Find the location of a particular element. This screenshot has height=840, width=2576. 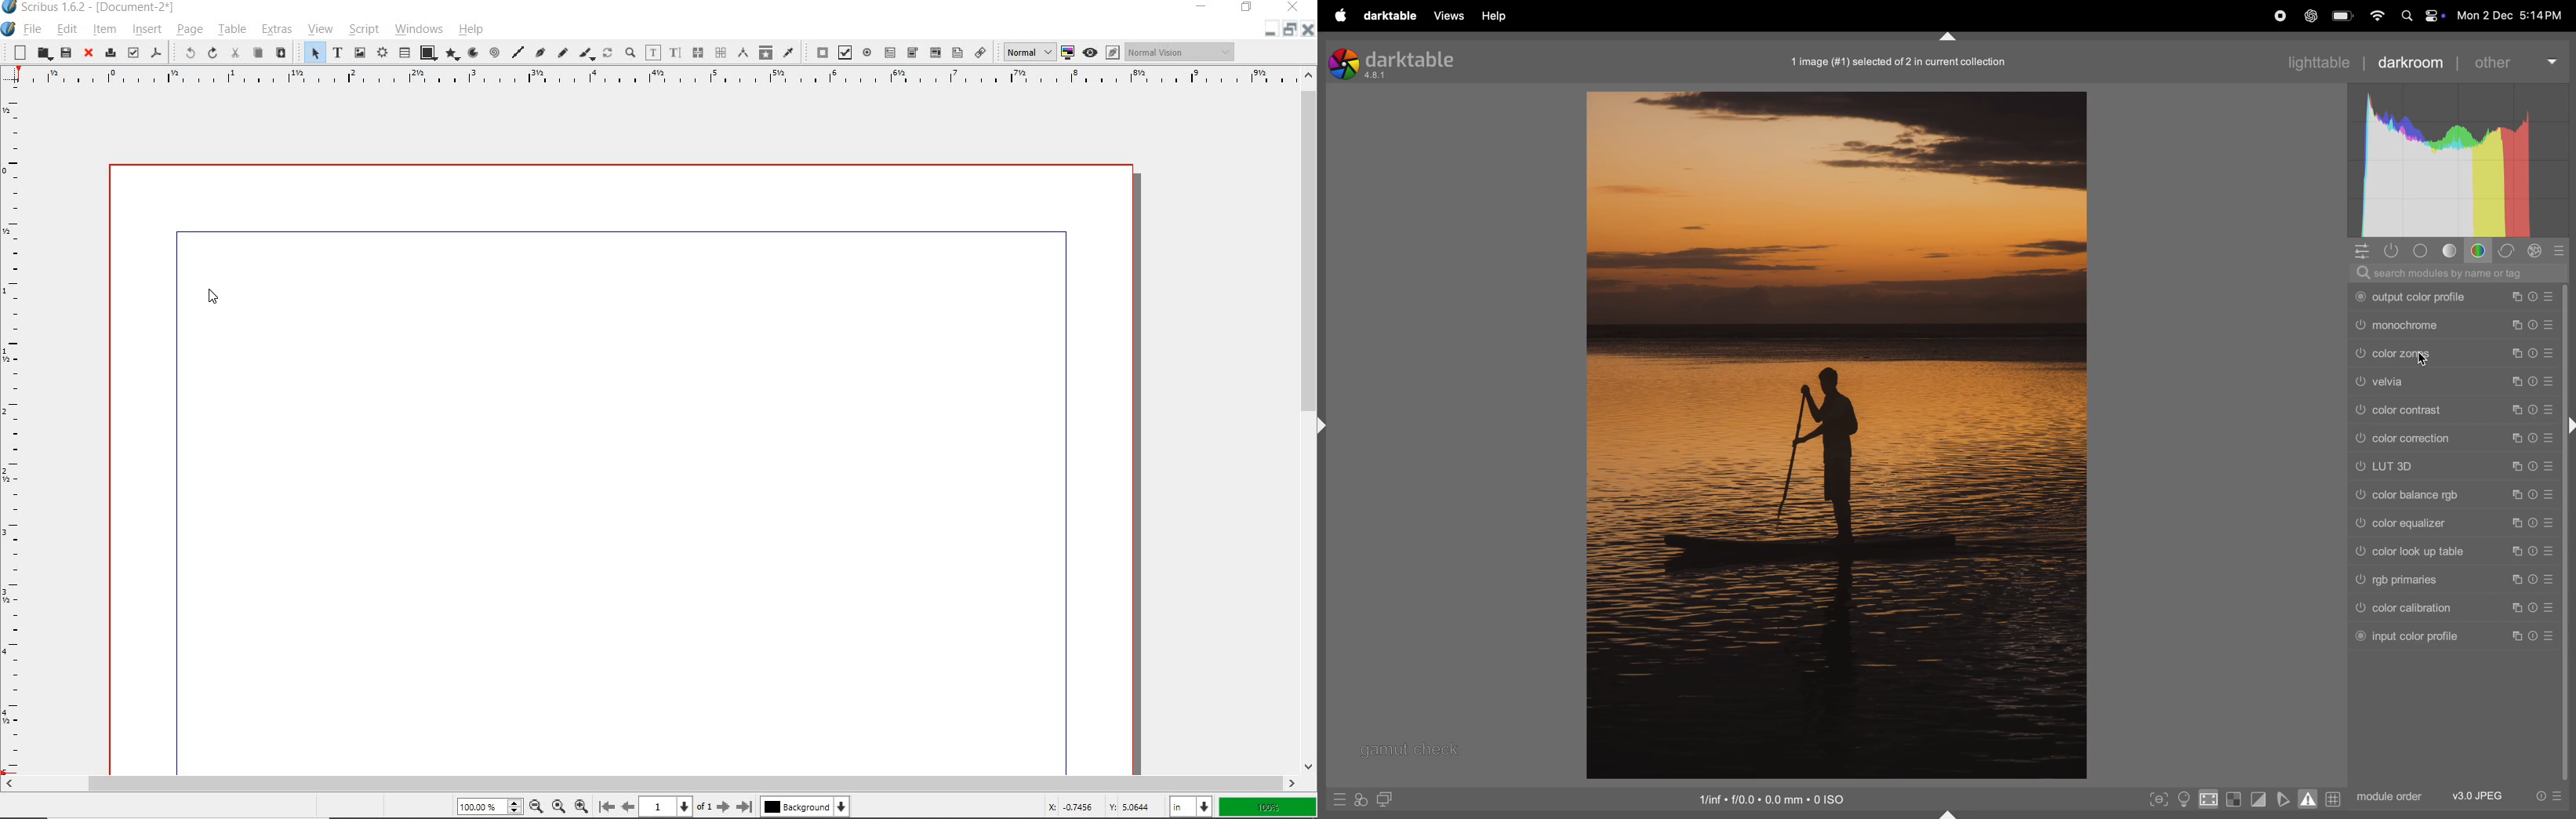

Preset is located at coordinates (2551, 579).